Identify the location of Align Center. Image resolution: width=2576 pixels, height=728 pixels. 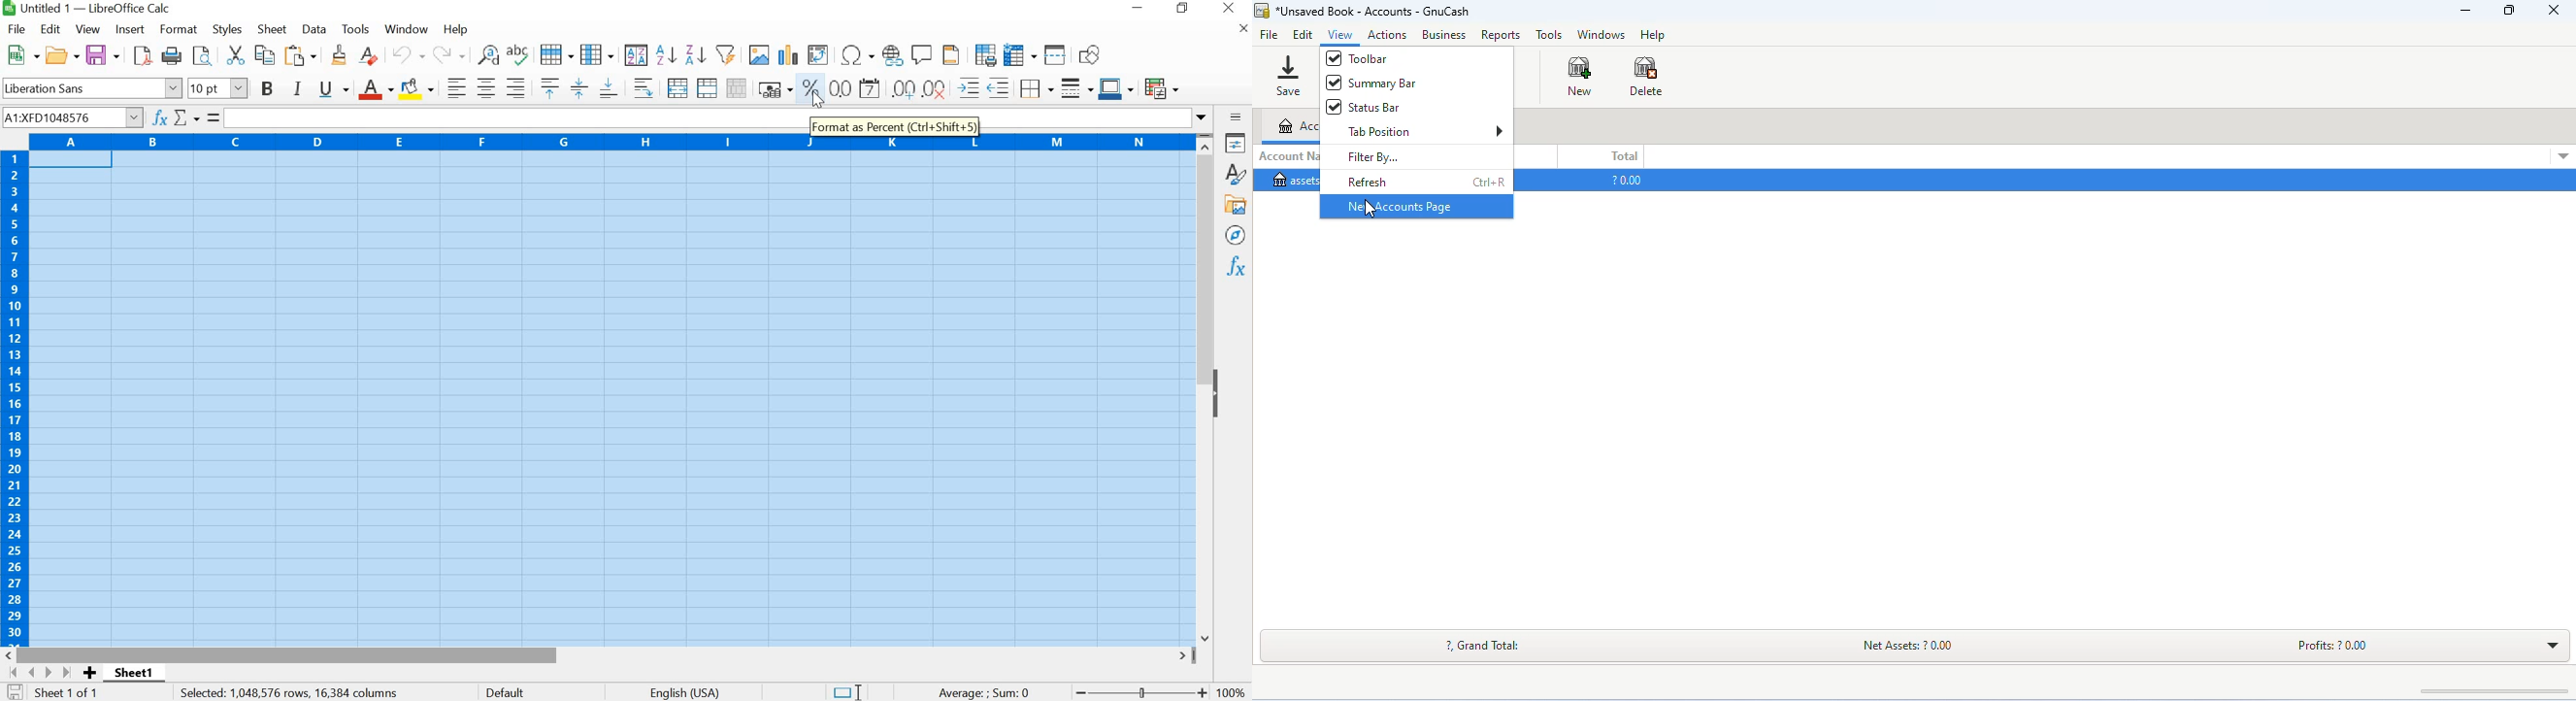
(486, 89).